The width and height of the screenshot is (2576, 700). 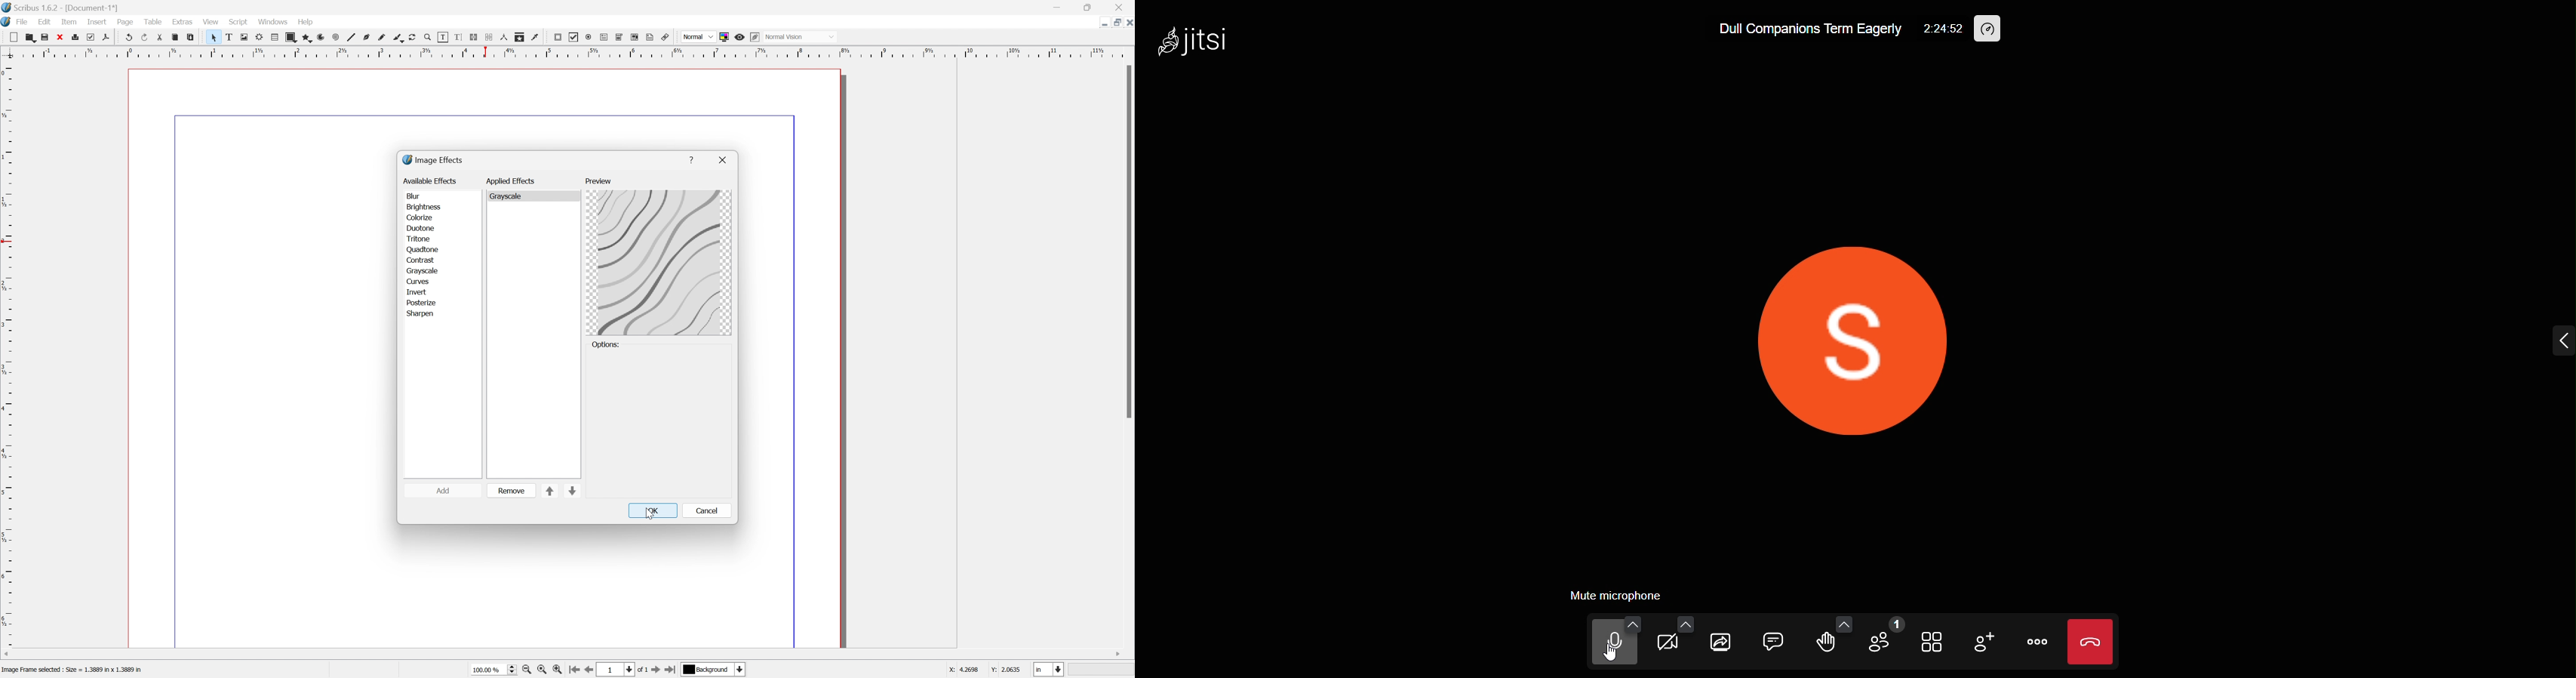 What do you see at coordinates (692, 157) in the screenshot?
I see `help` at bounding box center [692, 157].